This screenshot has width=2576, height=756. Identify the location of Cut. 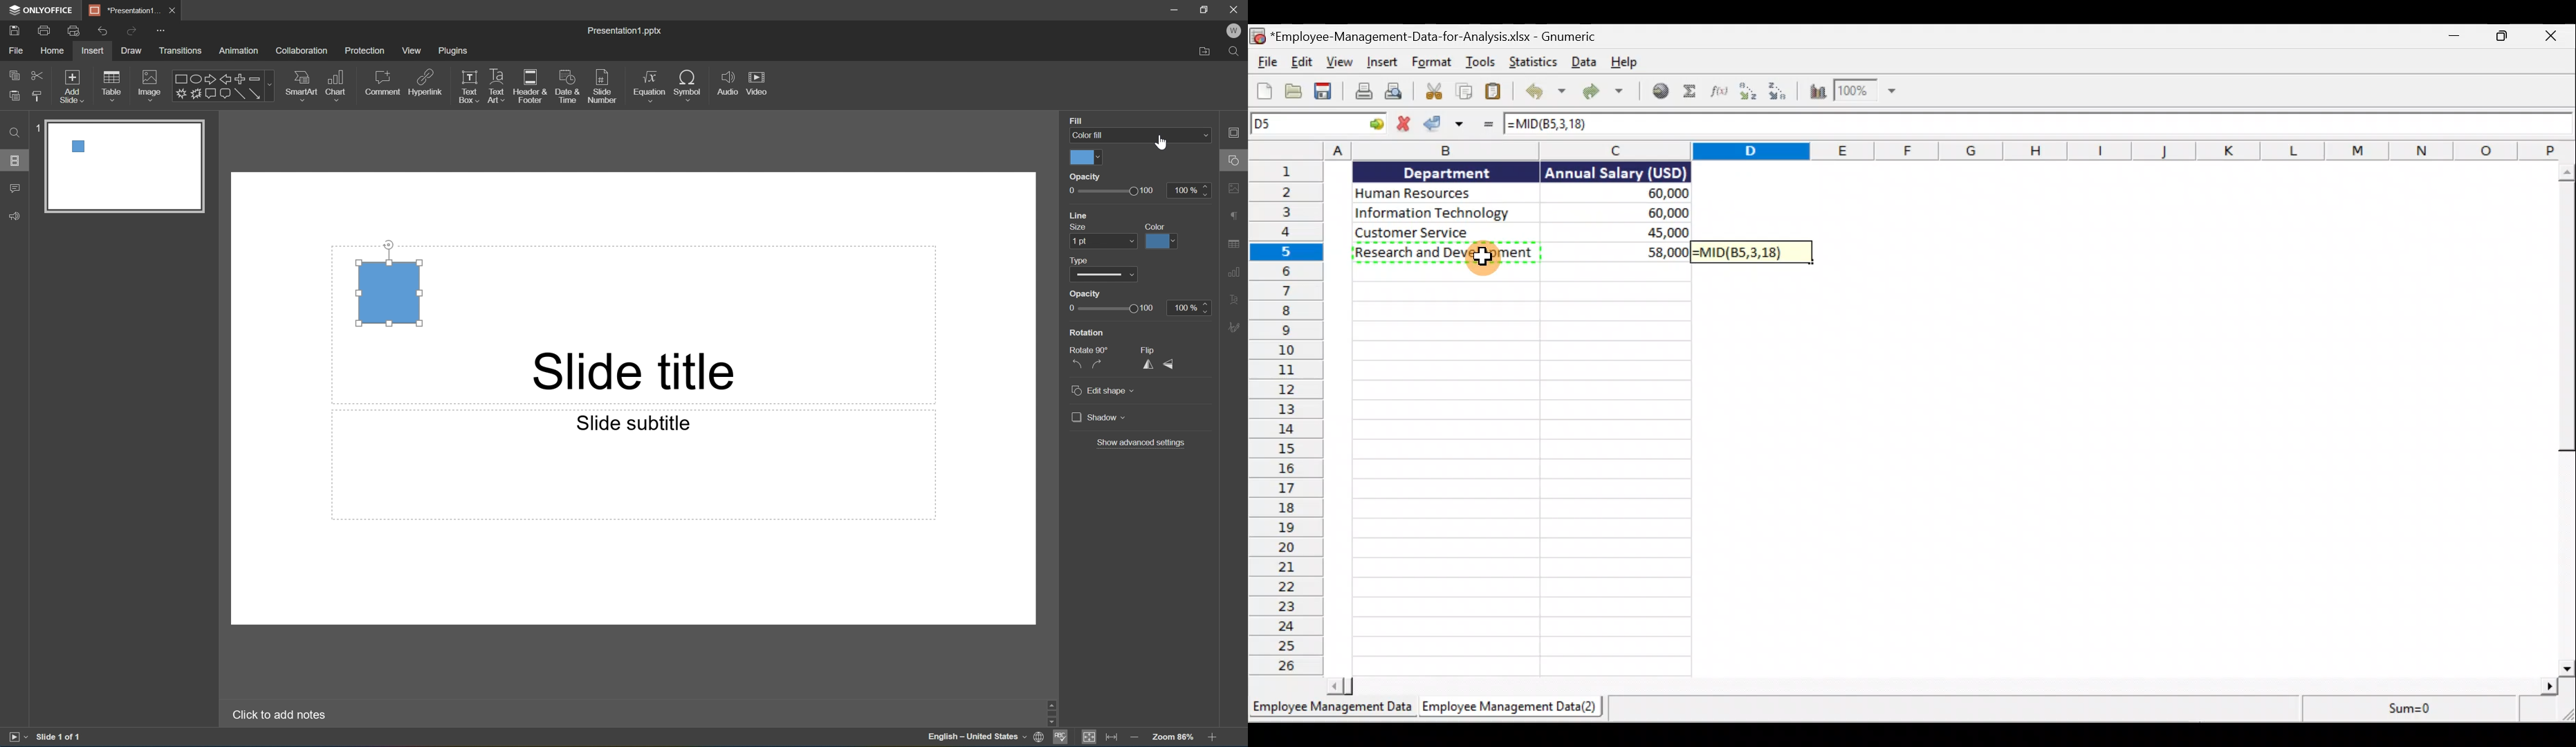
(38, 75).